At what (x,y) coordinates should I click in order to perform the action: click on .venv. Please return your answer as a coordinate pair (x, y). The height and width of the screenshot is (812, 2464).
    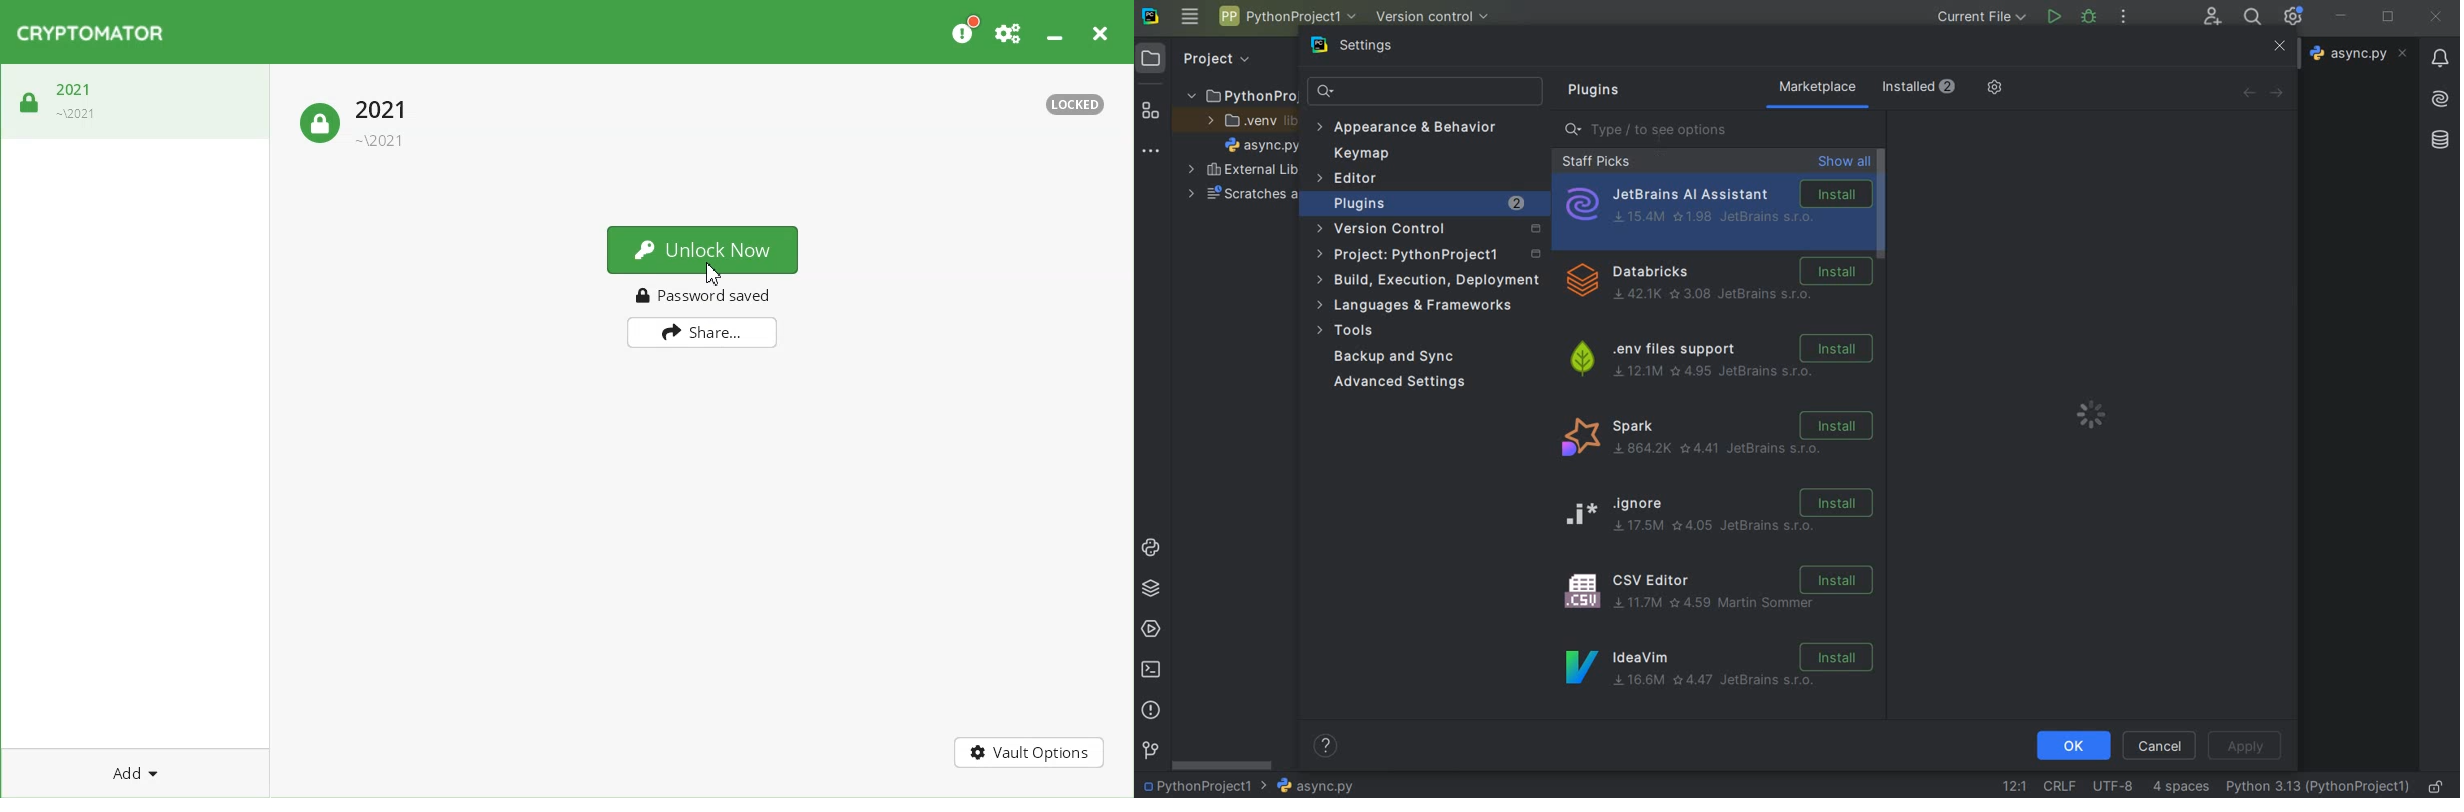
    Looking at the image, I should click on (1246, 120).